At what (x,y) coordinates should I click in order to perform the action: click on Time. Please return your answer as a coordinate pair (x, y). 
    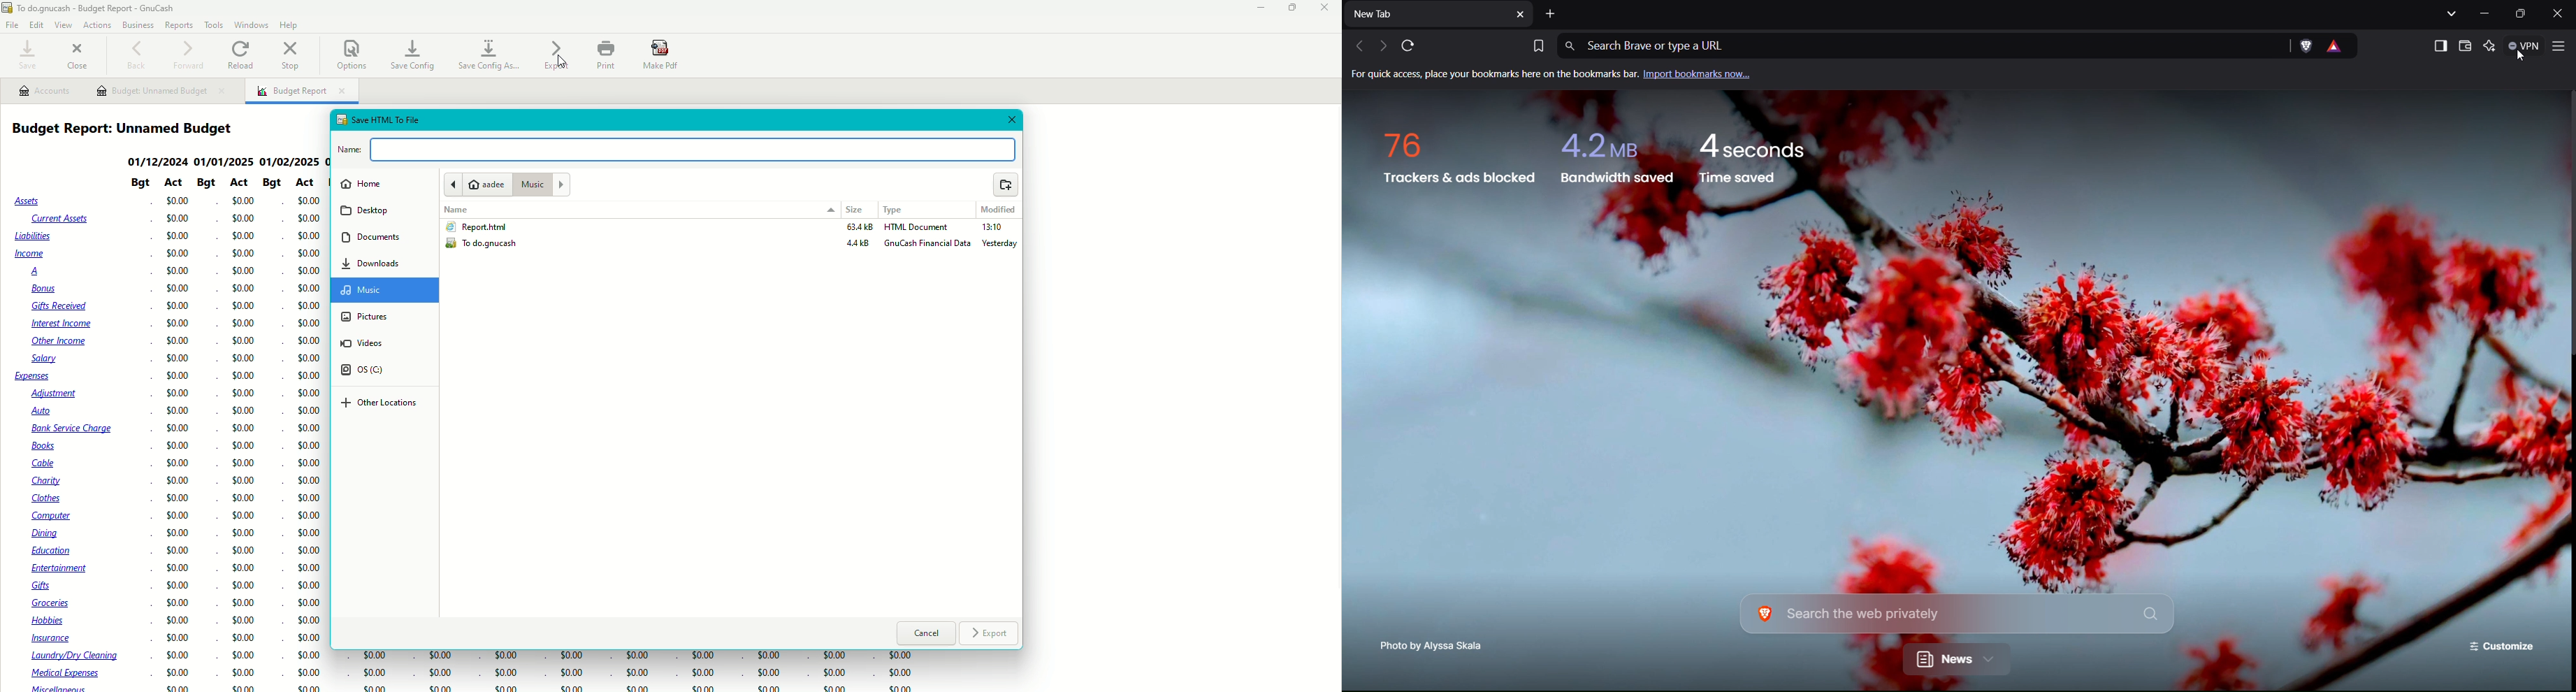
    Looking at the image, I should click on (992, 229).